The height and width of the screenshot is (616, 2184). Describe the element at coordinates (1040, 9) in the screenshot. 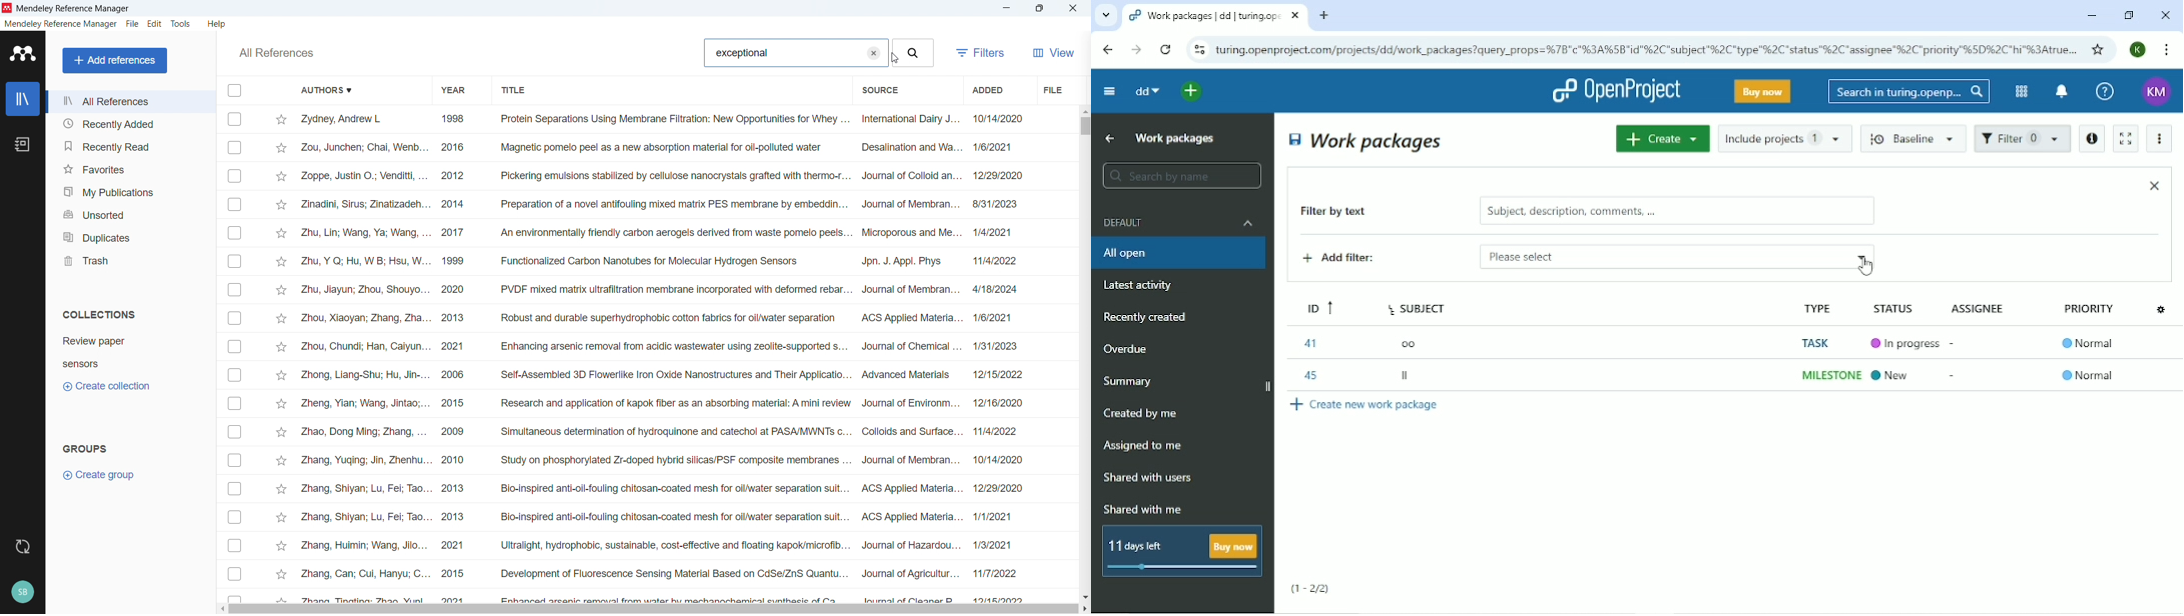

I see `Maximize ` at that location.